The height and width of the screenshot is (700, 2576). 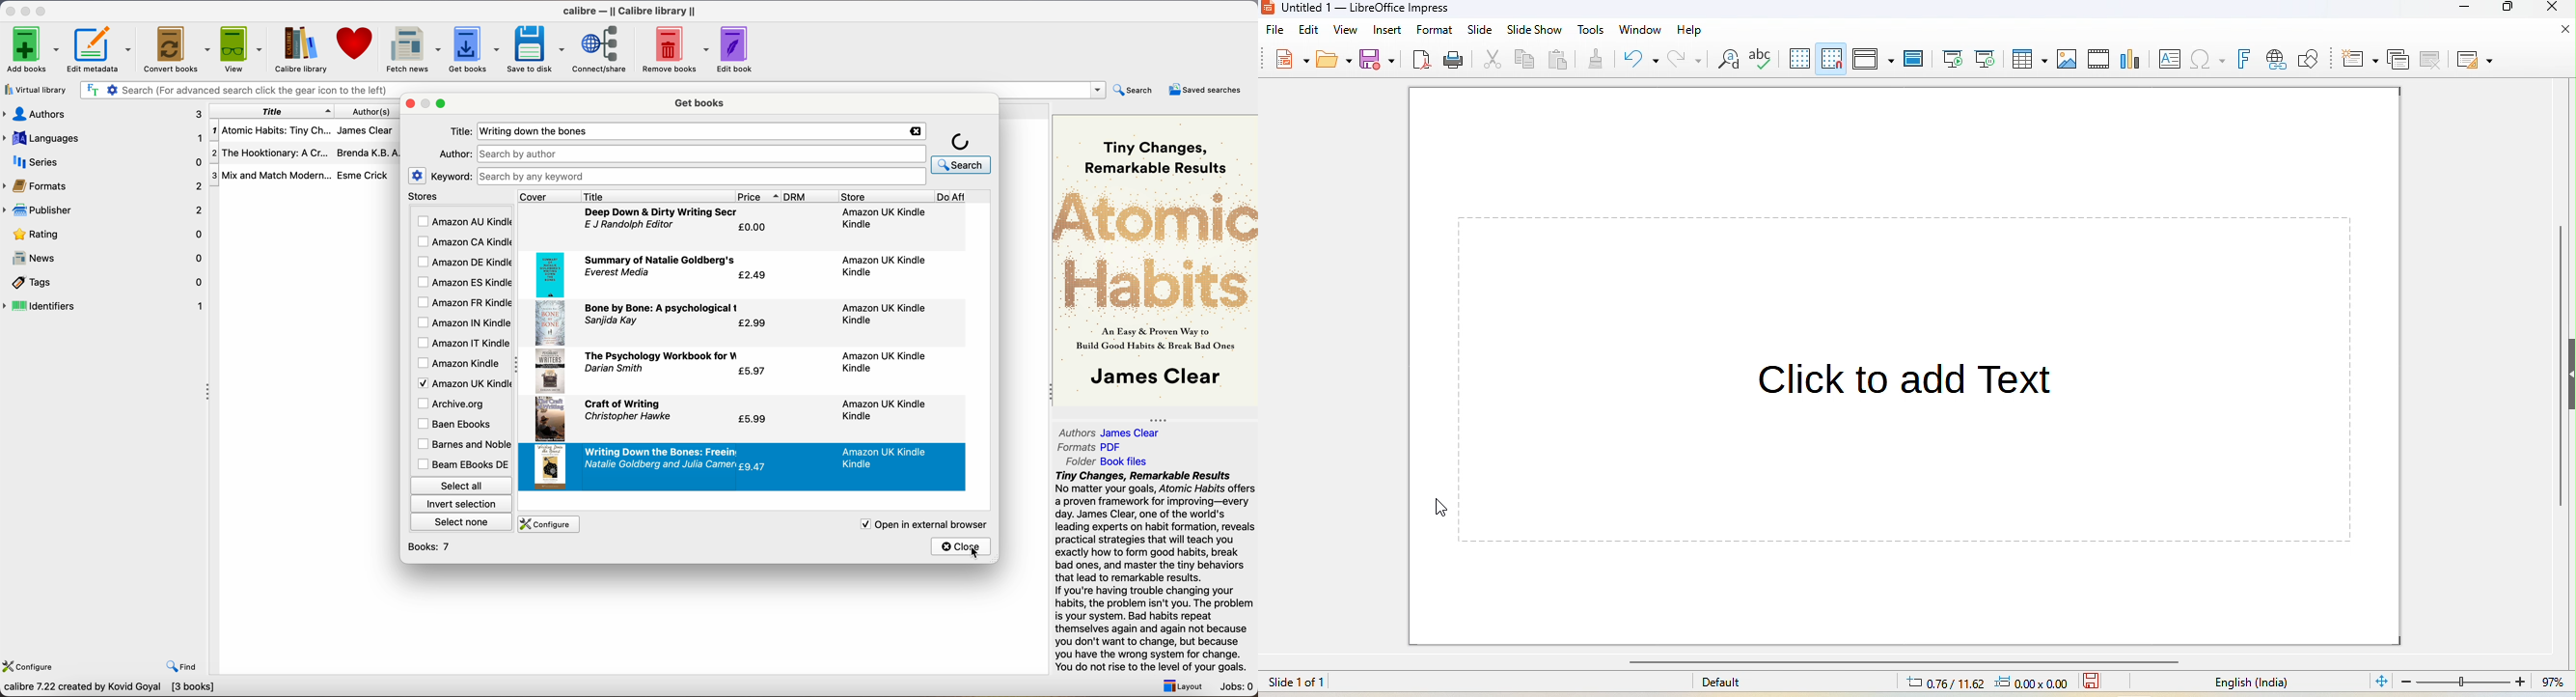 I want to click on fetch news, so click(x=411, y=50).